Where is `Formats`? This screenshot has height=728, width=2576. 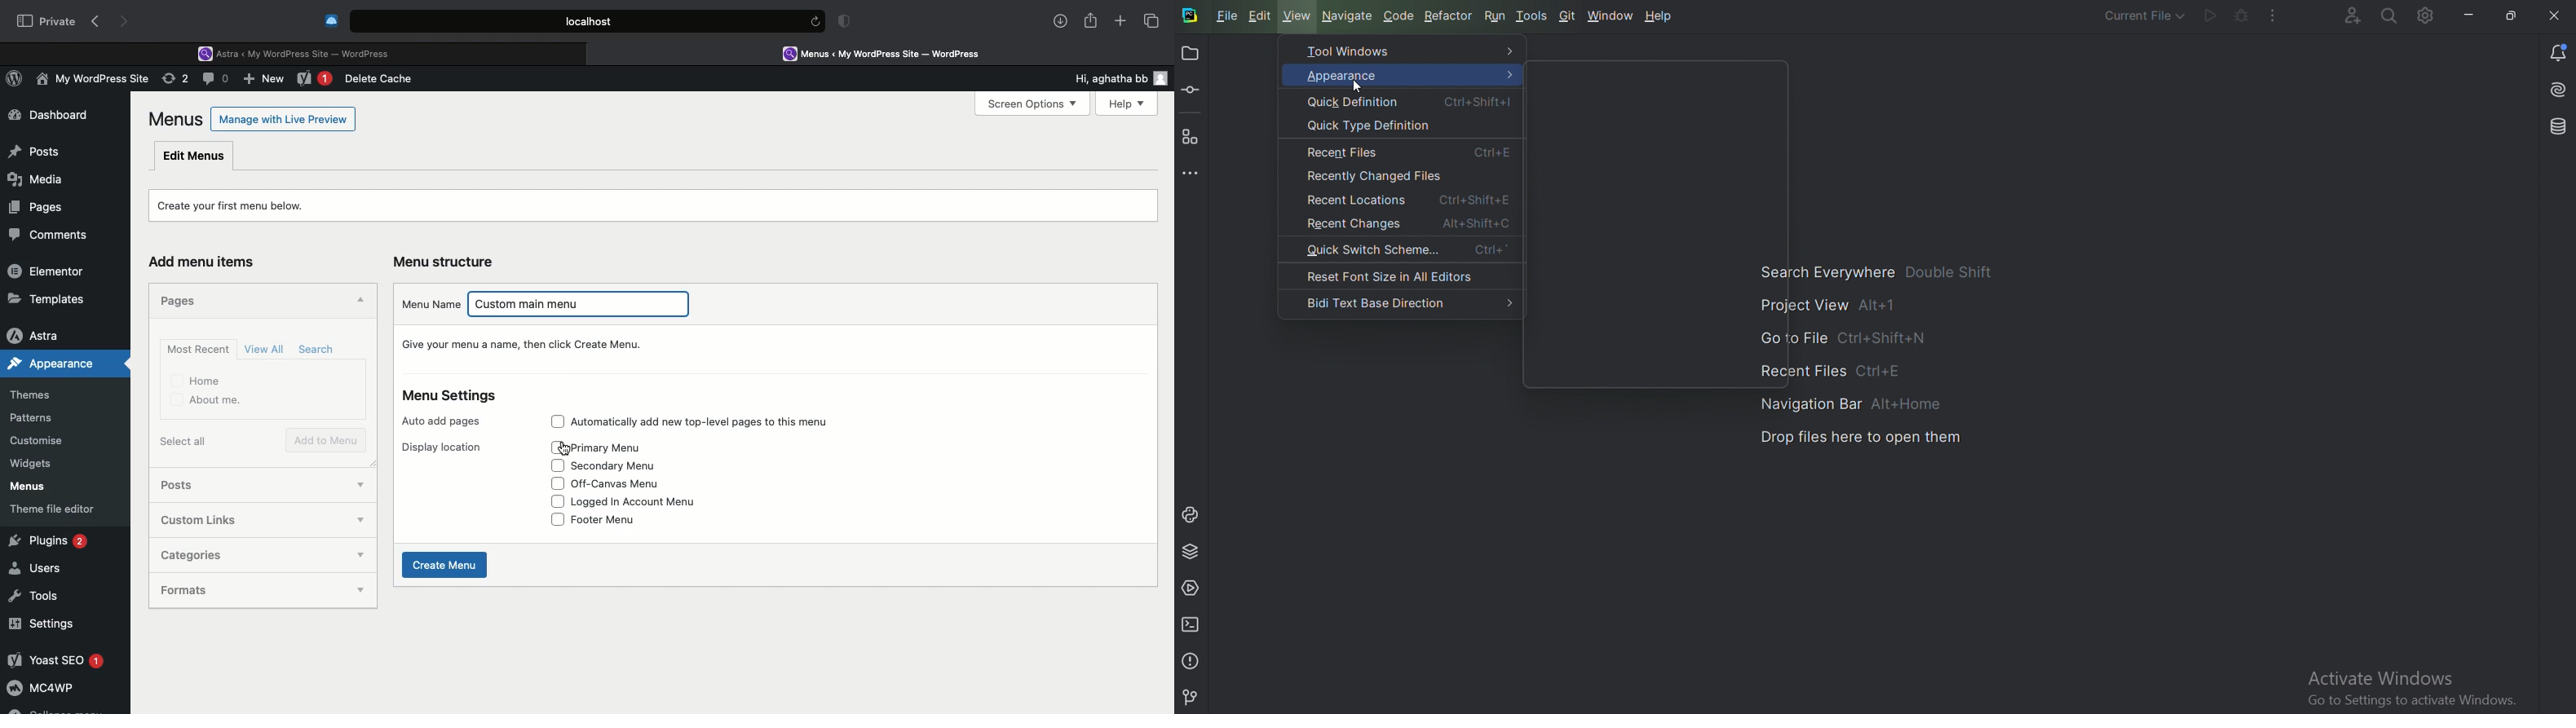
Formats is located at coordinates (242, 590).